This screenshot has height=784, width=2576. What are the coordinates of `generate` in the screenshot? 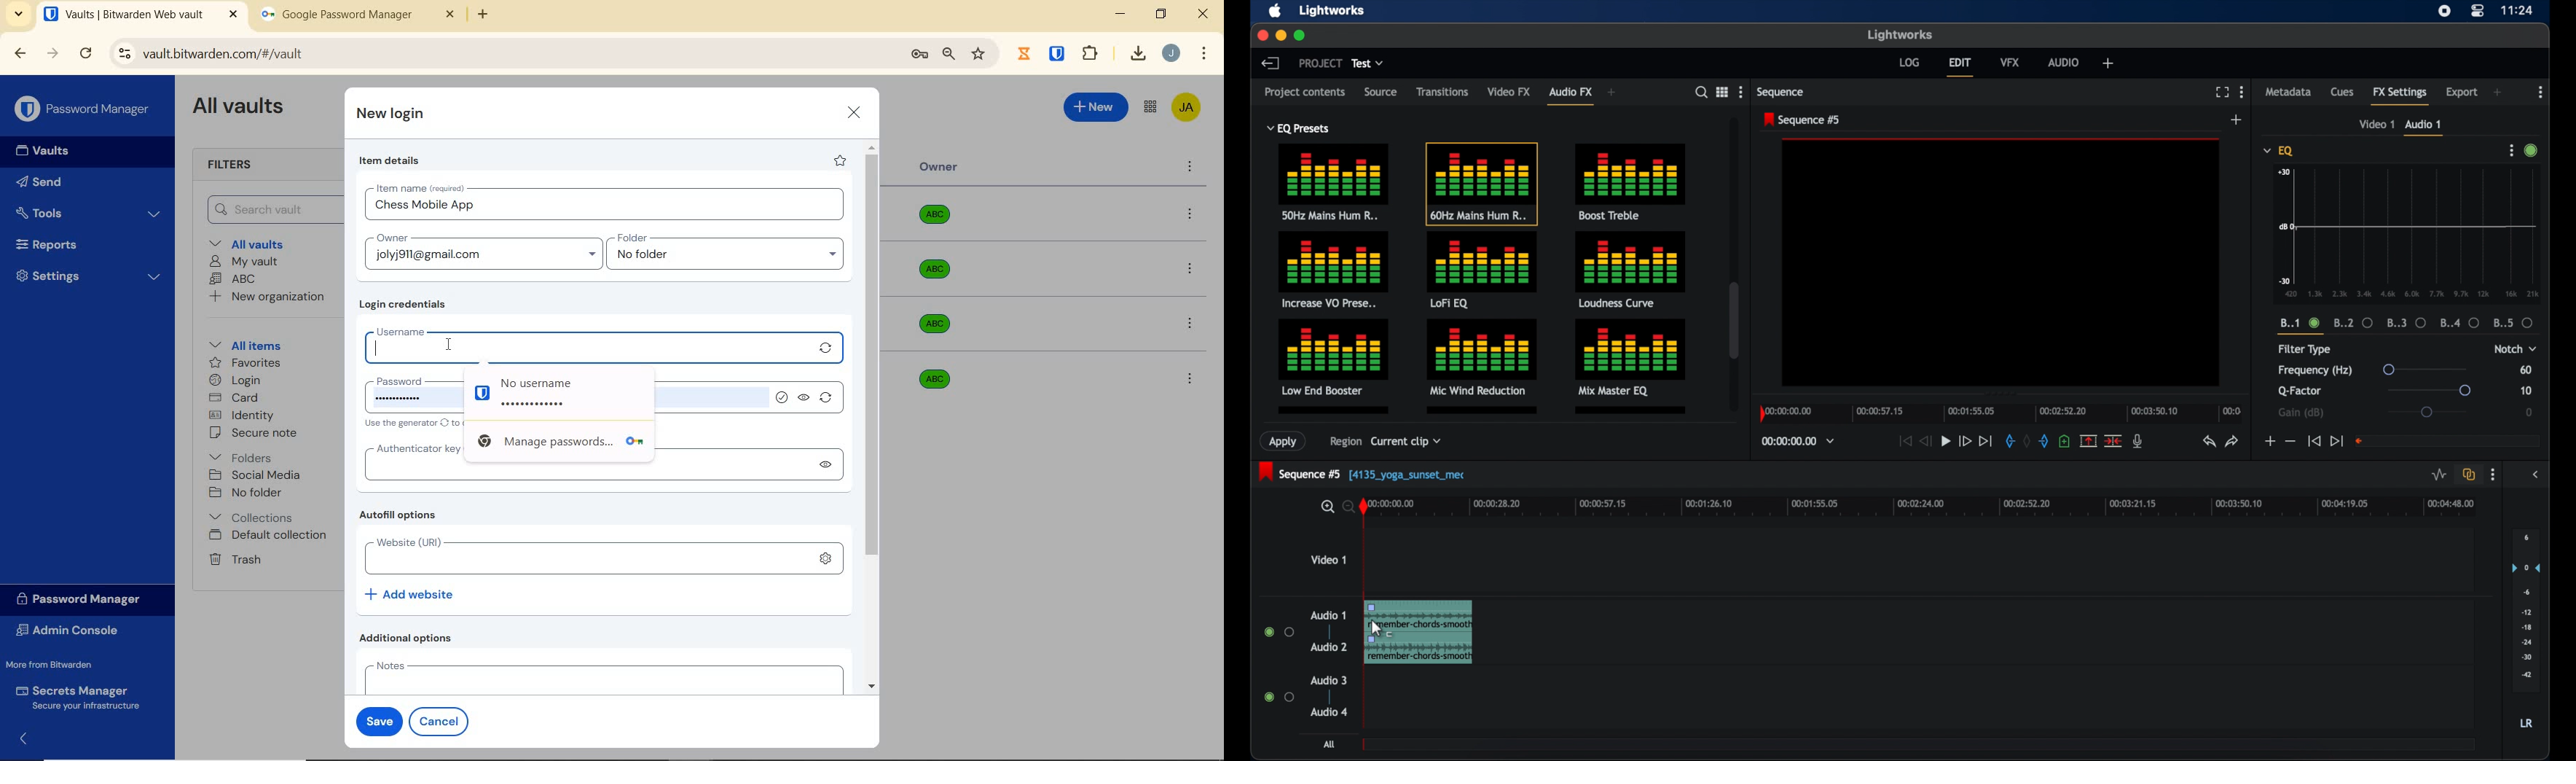 It's located at (826, 401).